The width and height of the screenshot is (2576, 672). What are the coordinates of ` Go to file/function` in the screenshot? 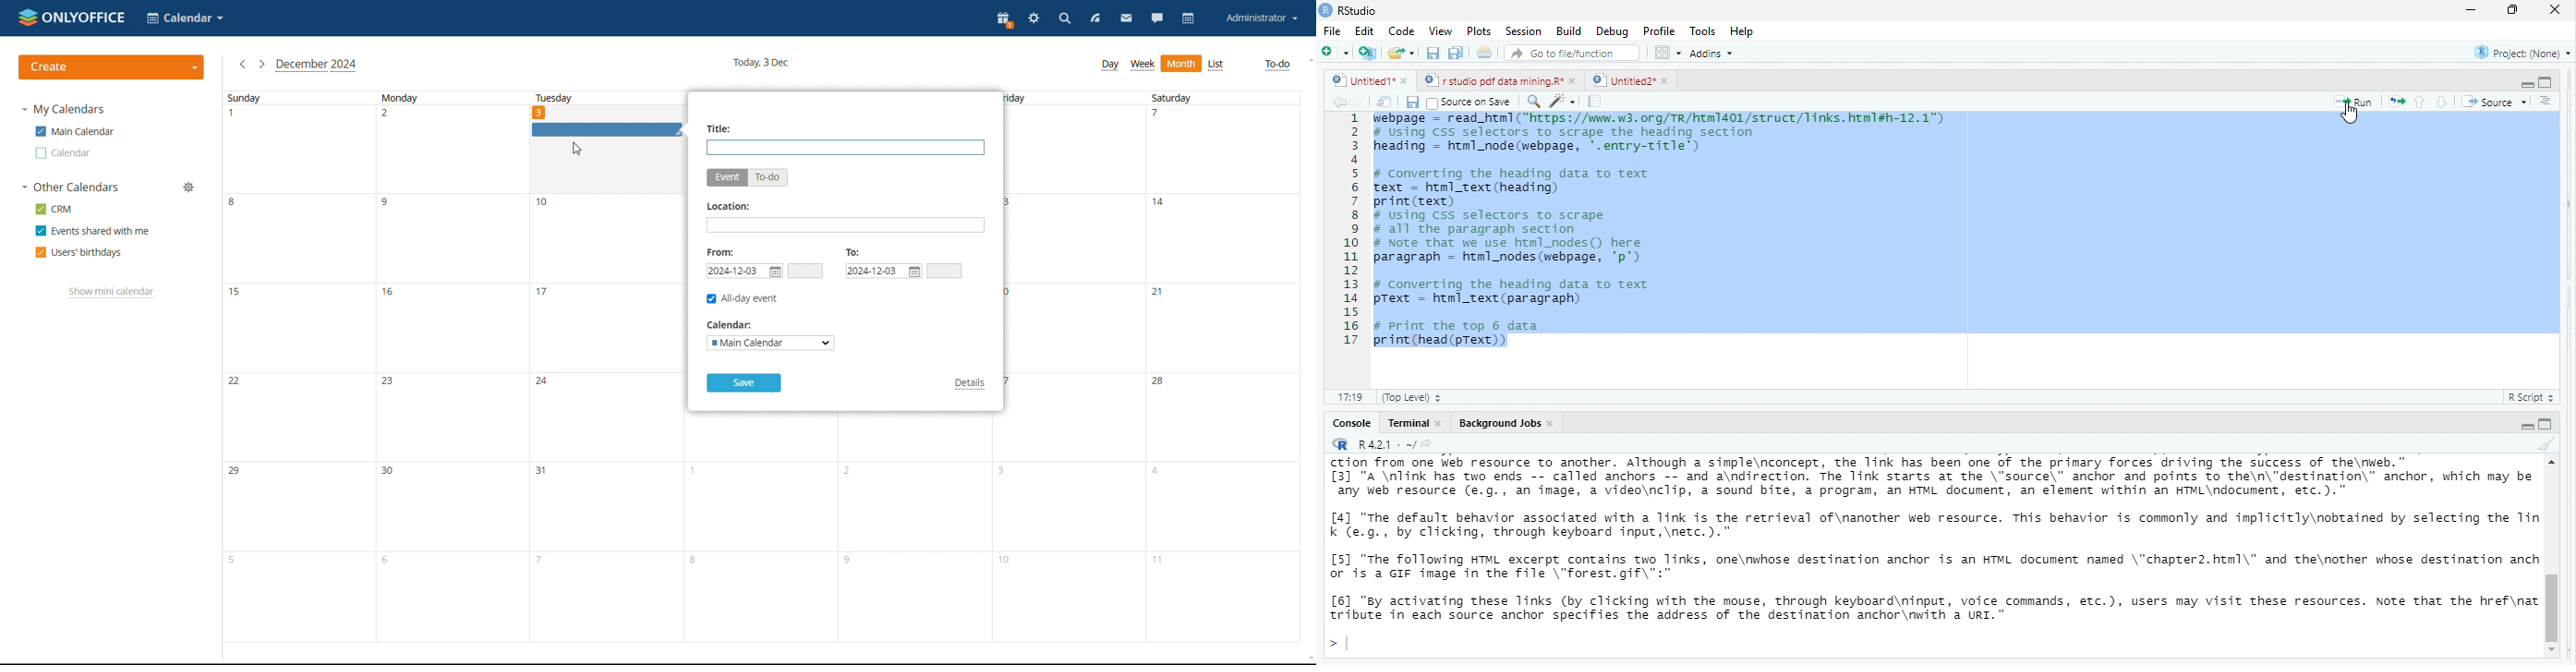 It's located at (1573, 54).